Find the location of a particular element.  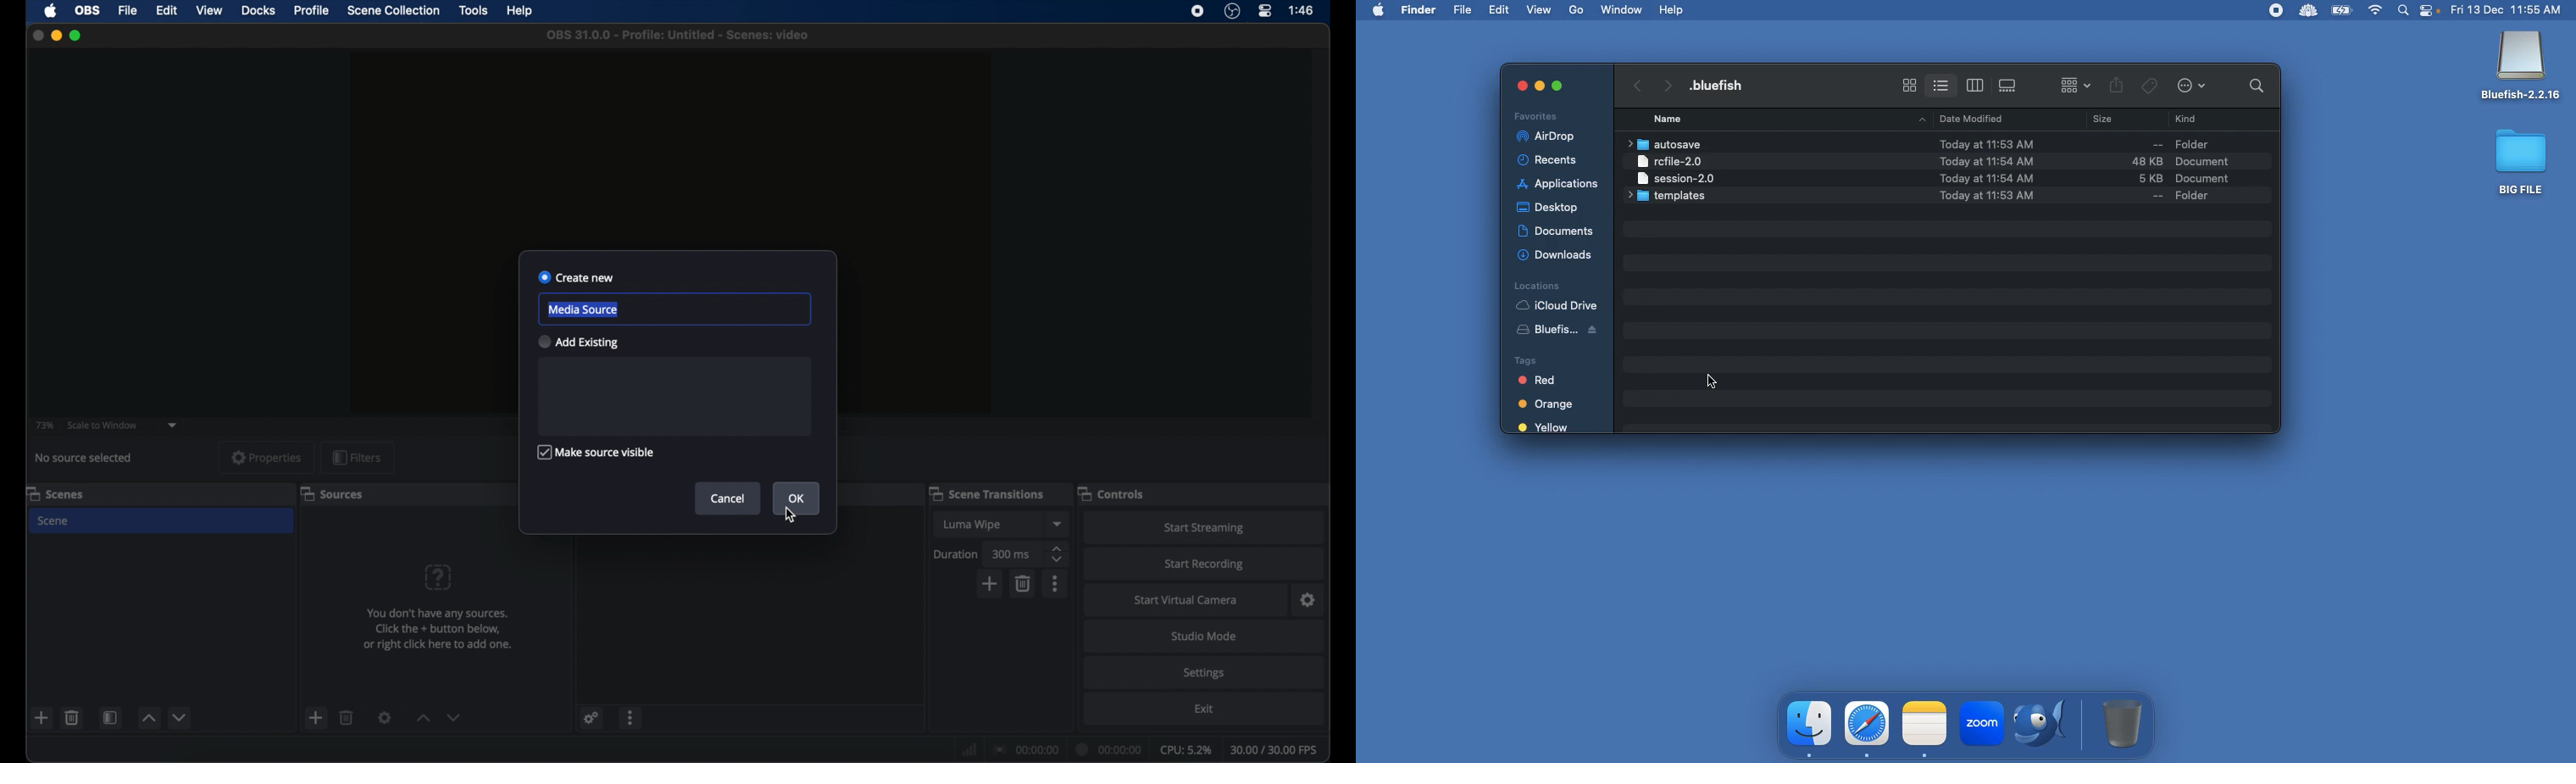

edit is located at coordinates (166, 11).